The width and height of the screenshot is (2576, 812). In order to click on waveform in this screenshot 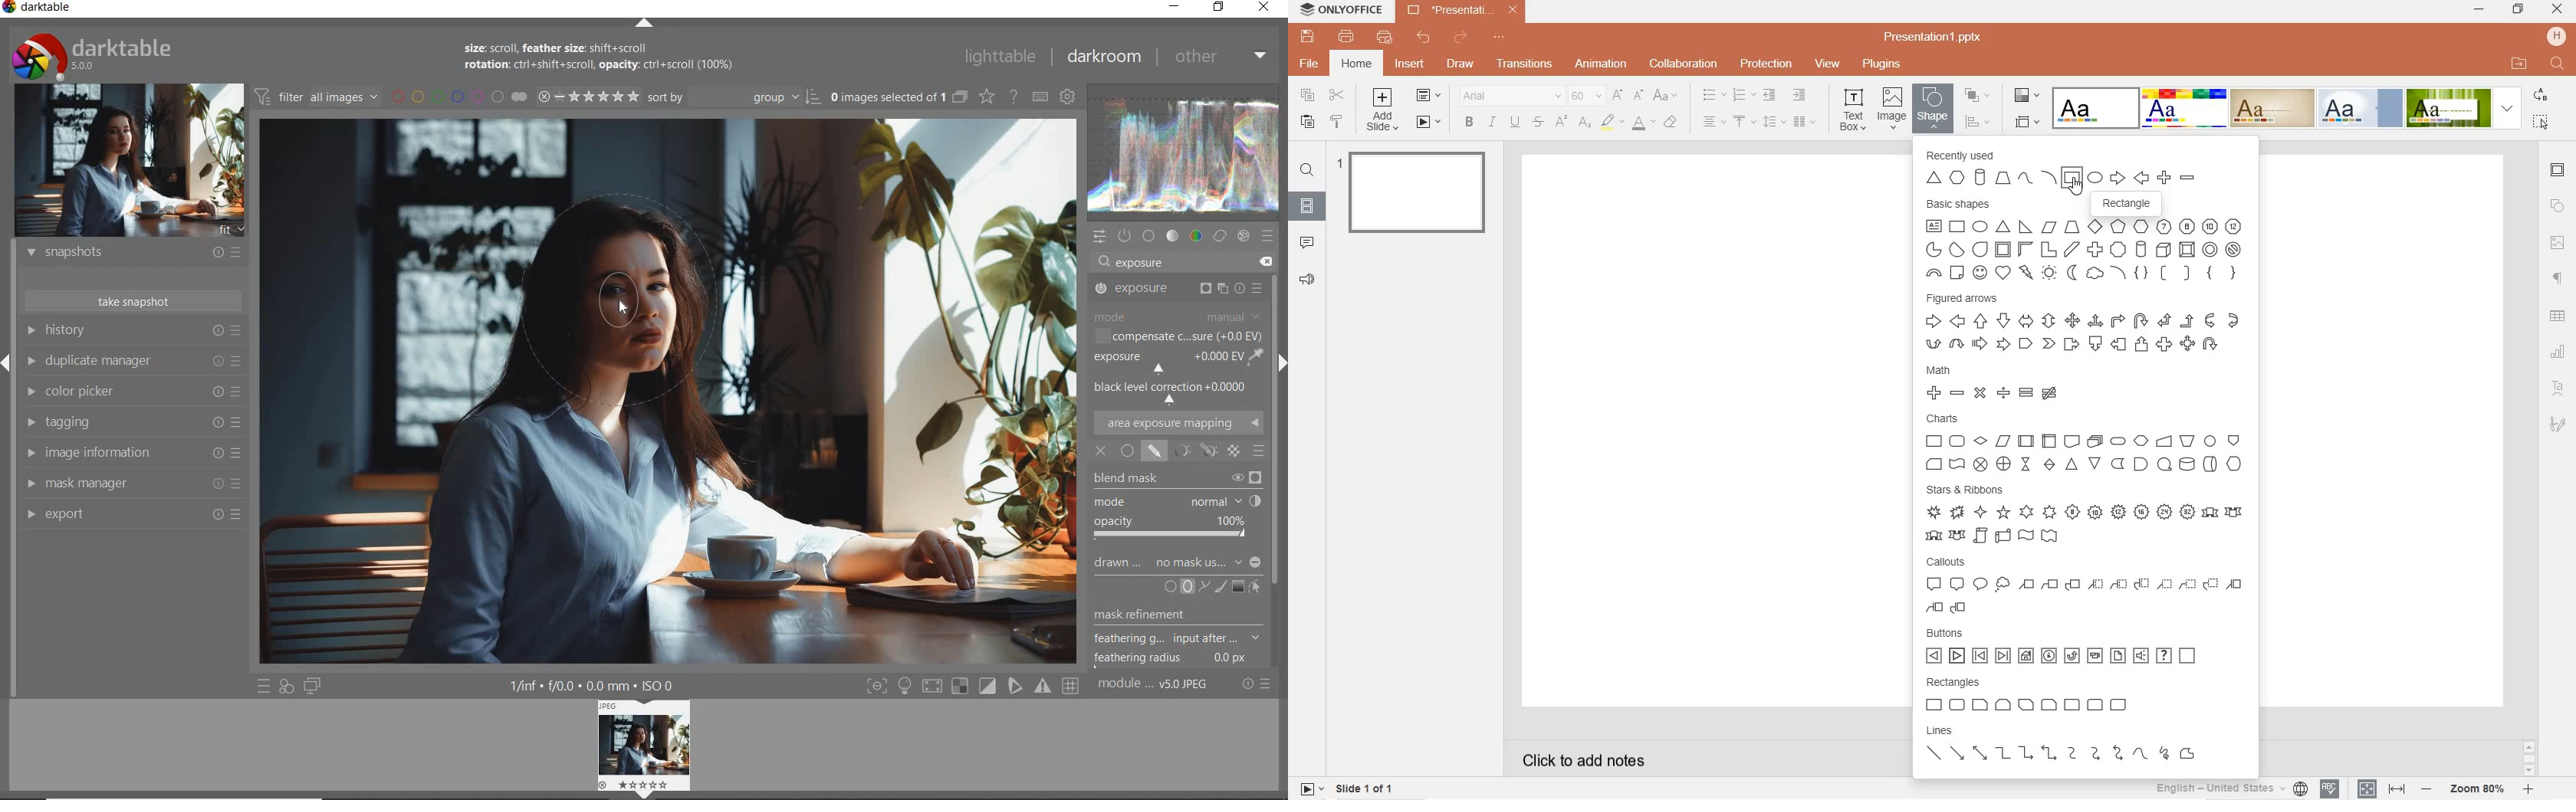, I will do `click(1185, 156)`.